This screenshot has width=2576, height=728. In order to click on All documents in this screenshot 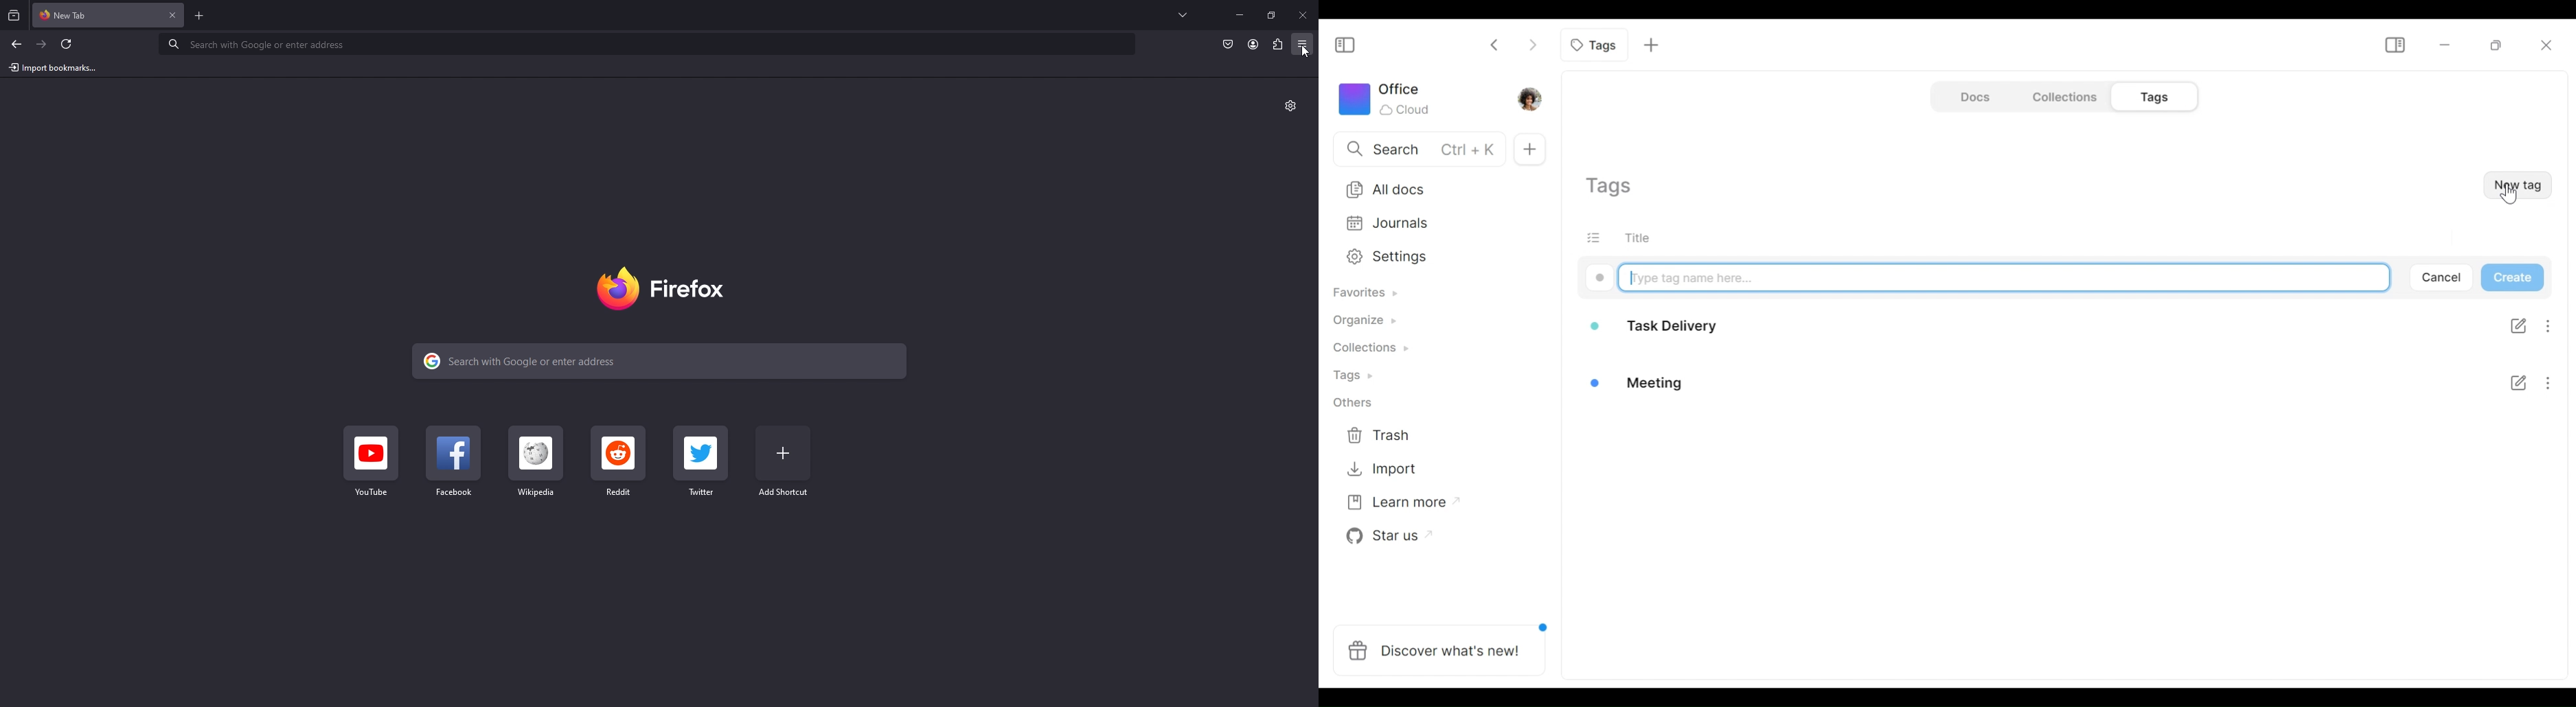, I will do `click(1435, 190)`.